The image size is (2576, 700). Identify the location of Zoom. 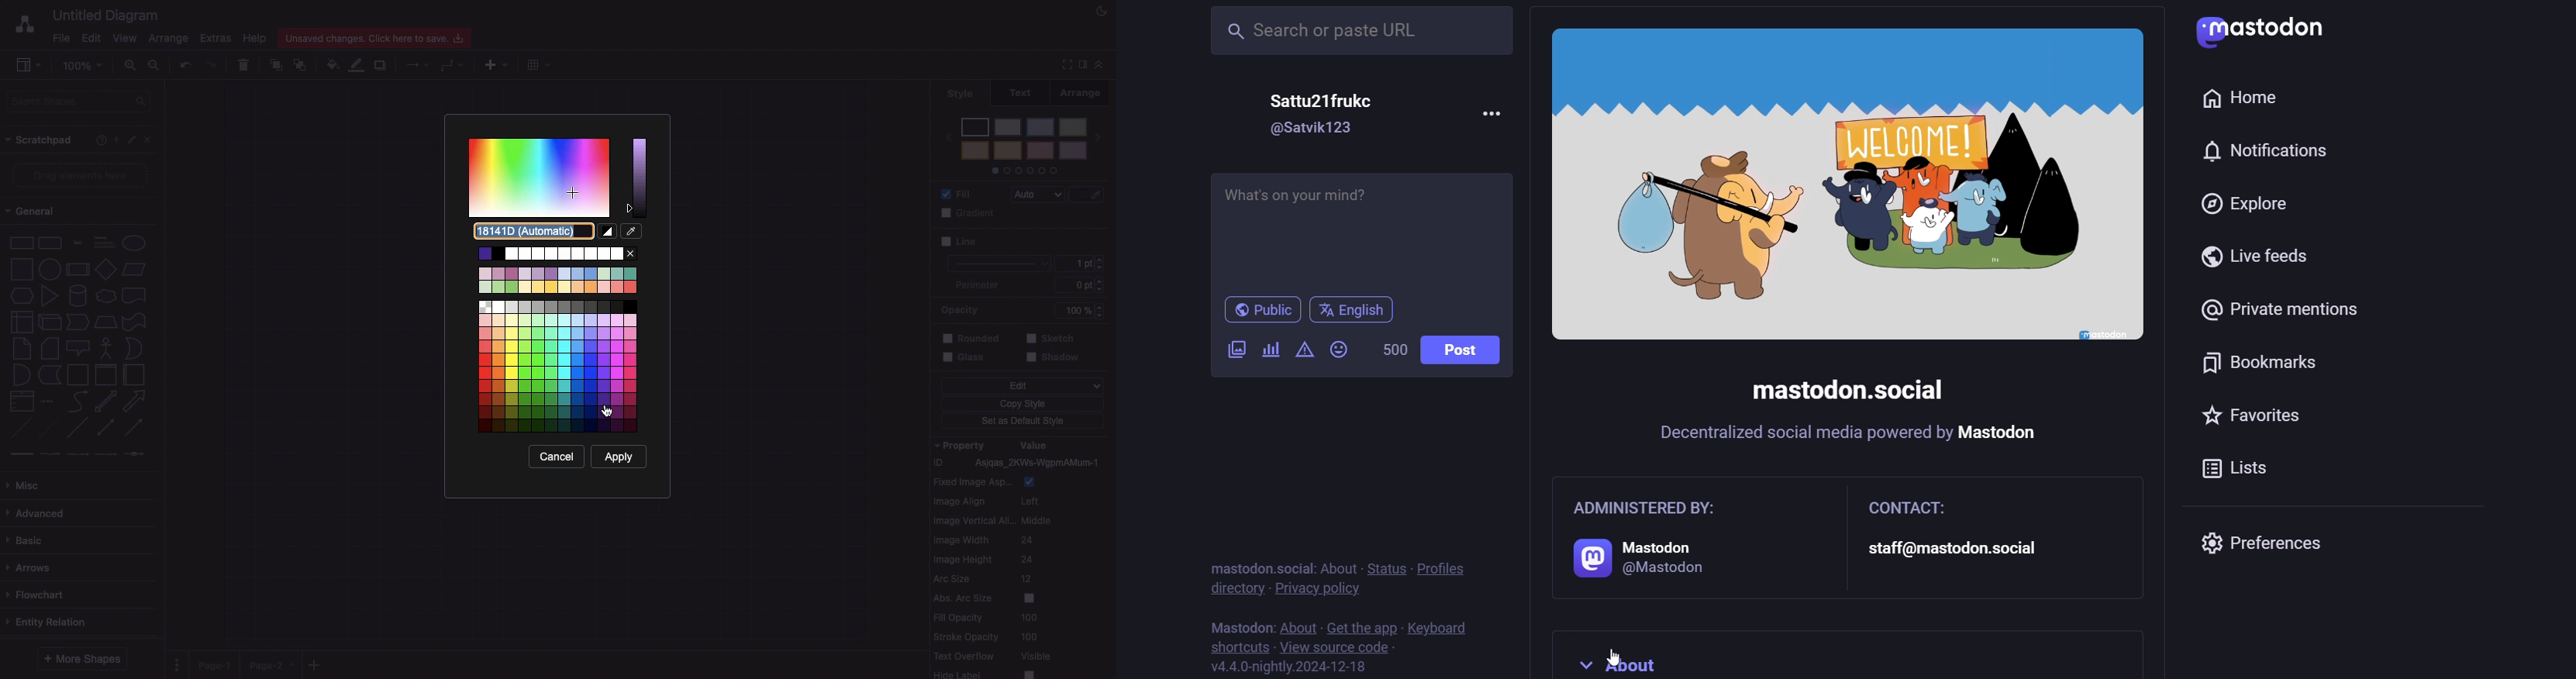
(86, 64).